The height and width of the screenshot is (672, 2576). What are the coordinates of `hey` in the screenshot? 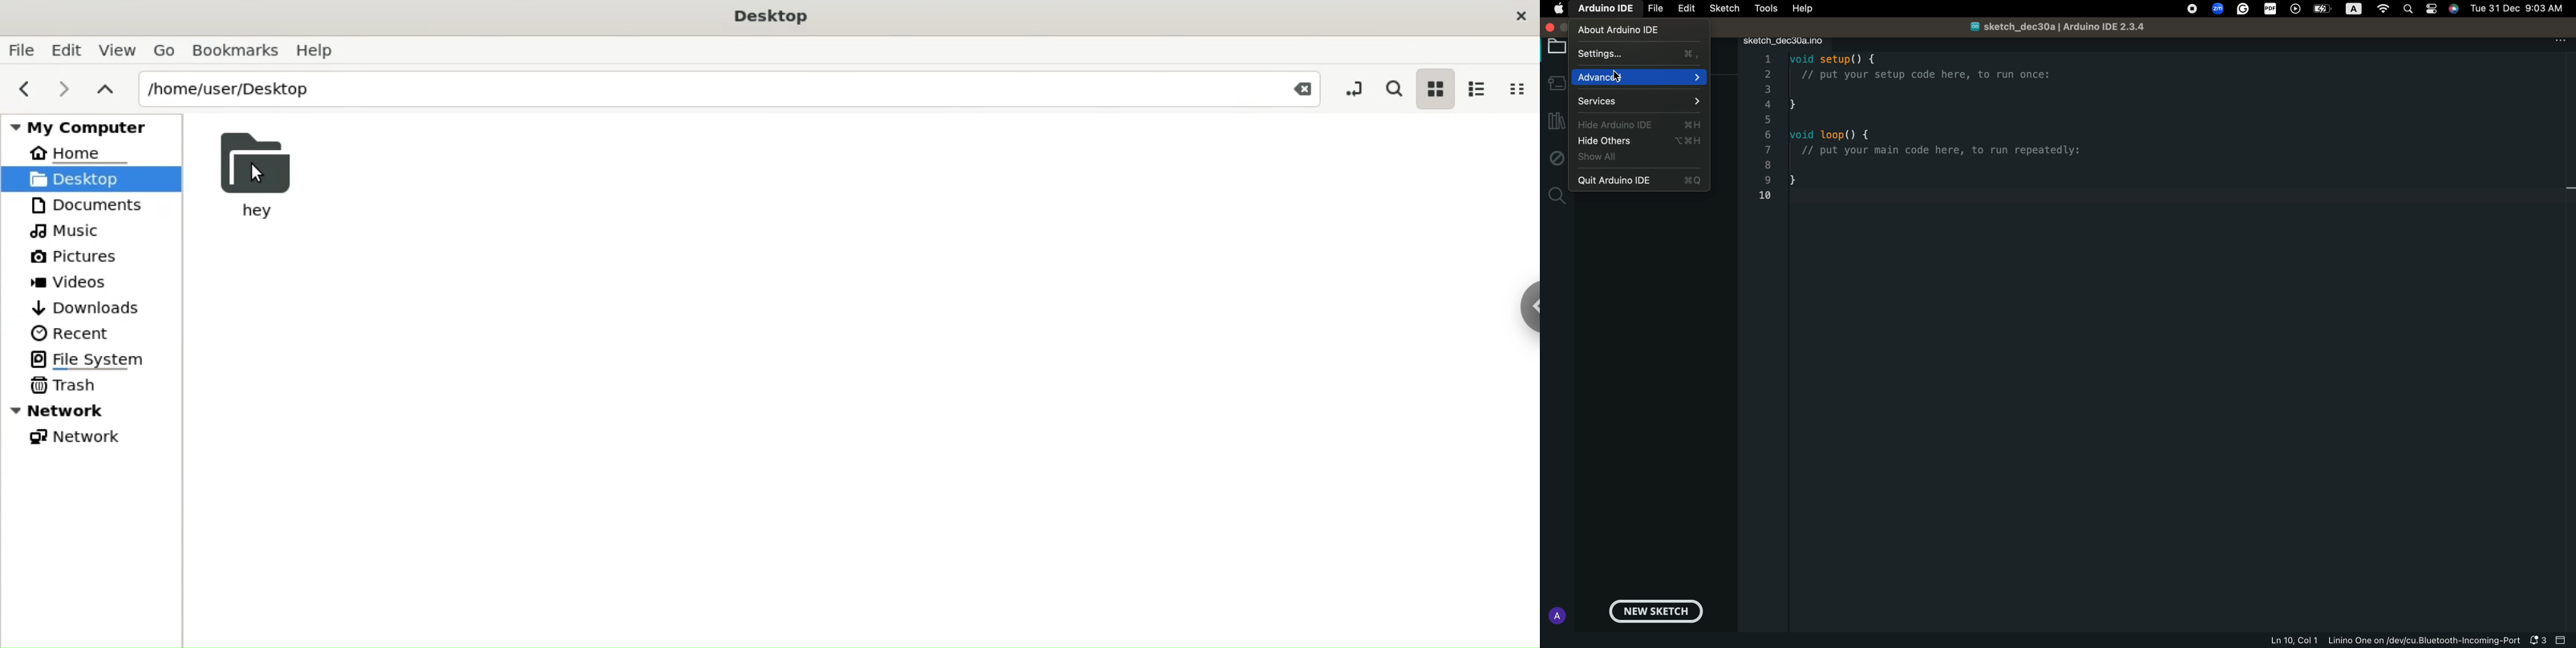 It's located at (271, 173).